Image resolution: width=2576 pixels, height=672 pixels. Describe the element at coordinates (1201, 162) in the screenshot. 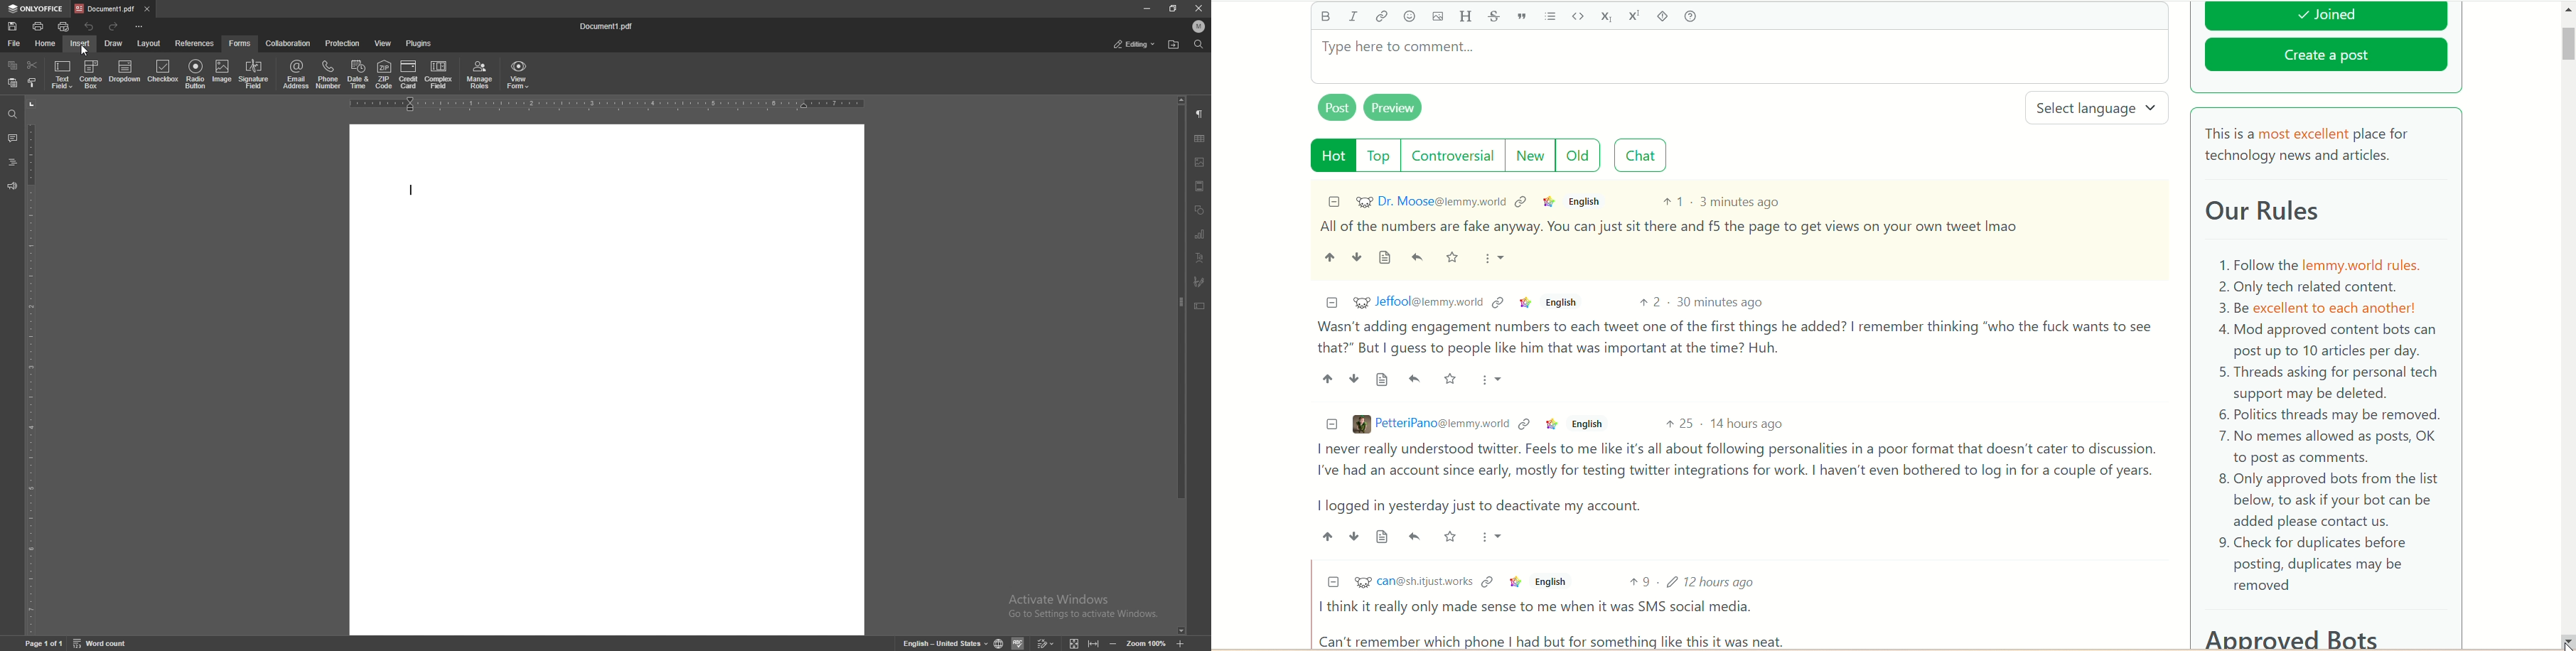

I see `image` at that location.